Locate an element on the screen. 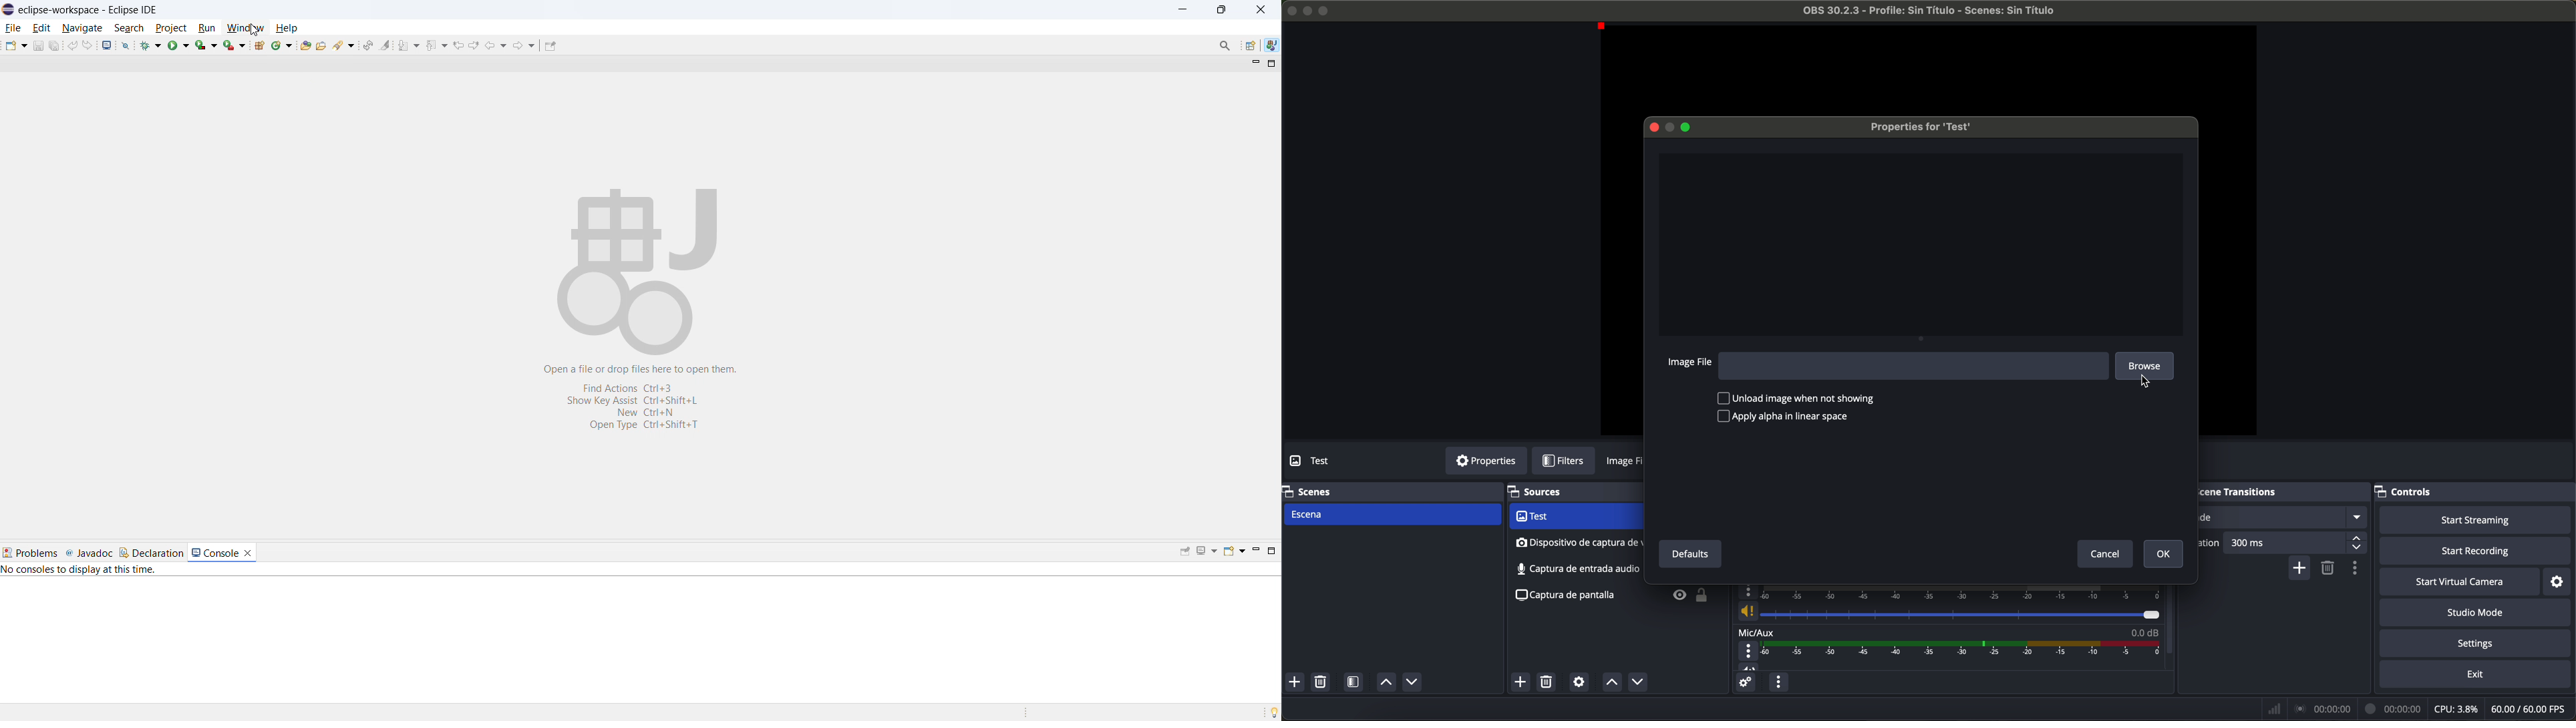 This screenshot has width=2576, height=728. timeline is located at coordinates (1964, 649).